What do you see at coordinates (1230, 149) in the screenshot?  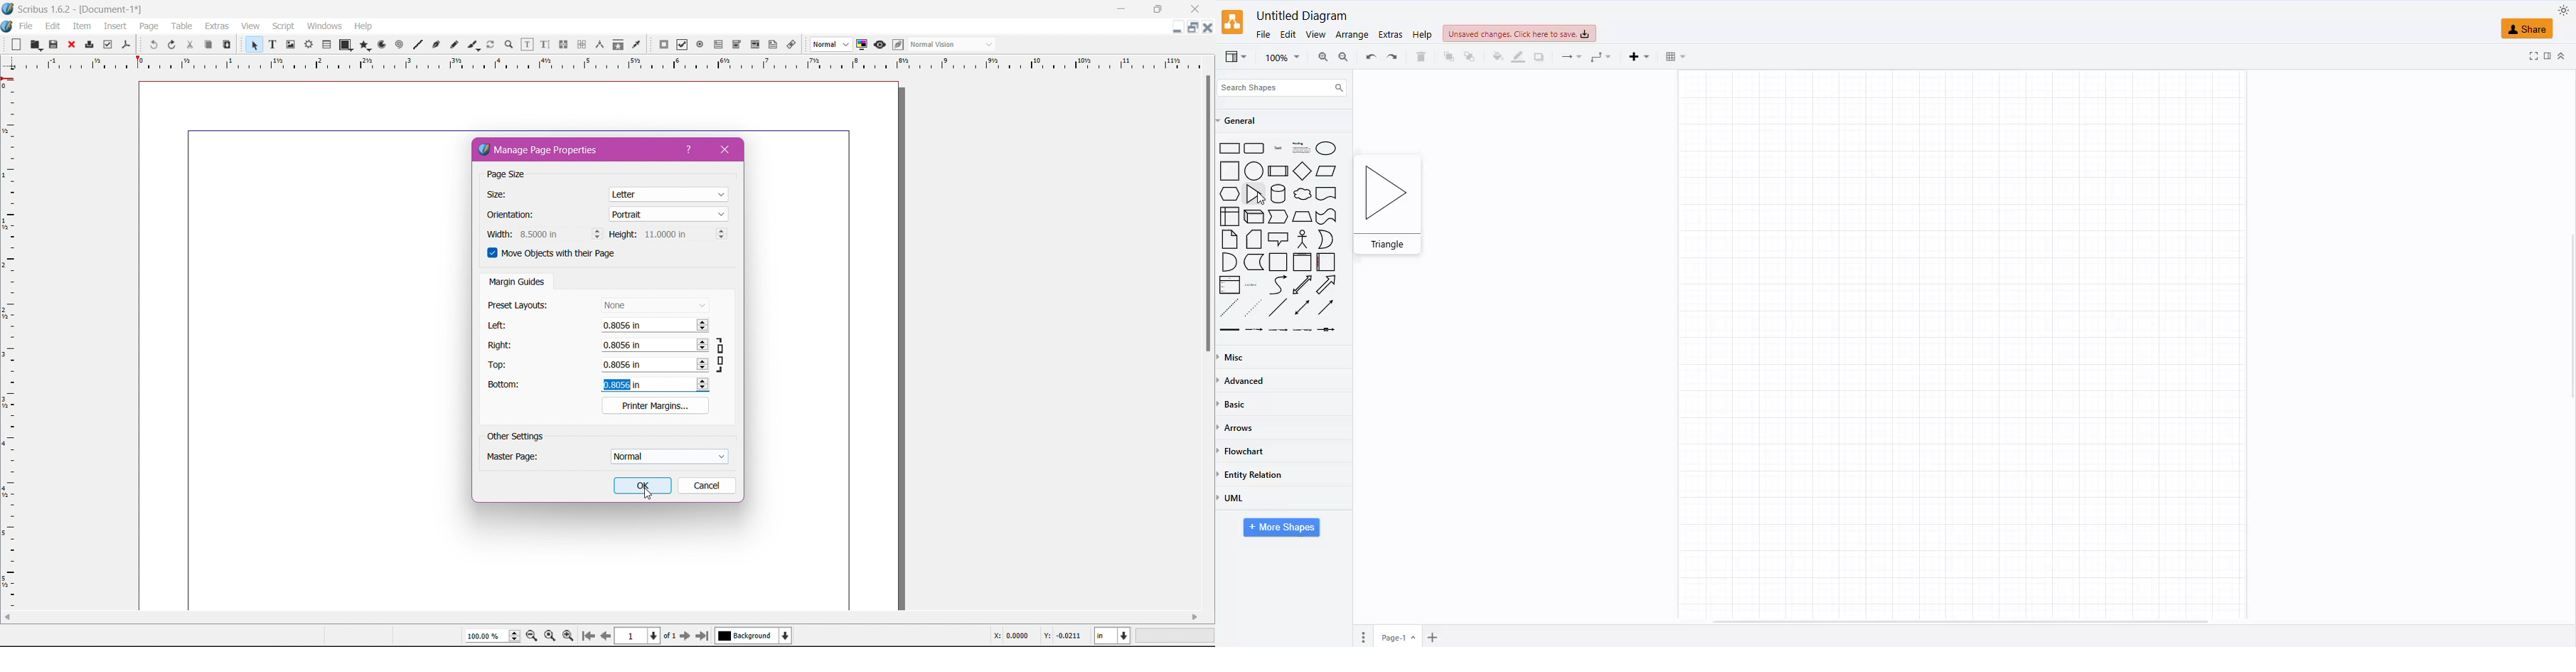 I see `Rectangle` at bounding box center [1230, 149].